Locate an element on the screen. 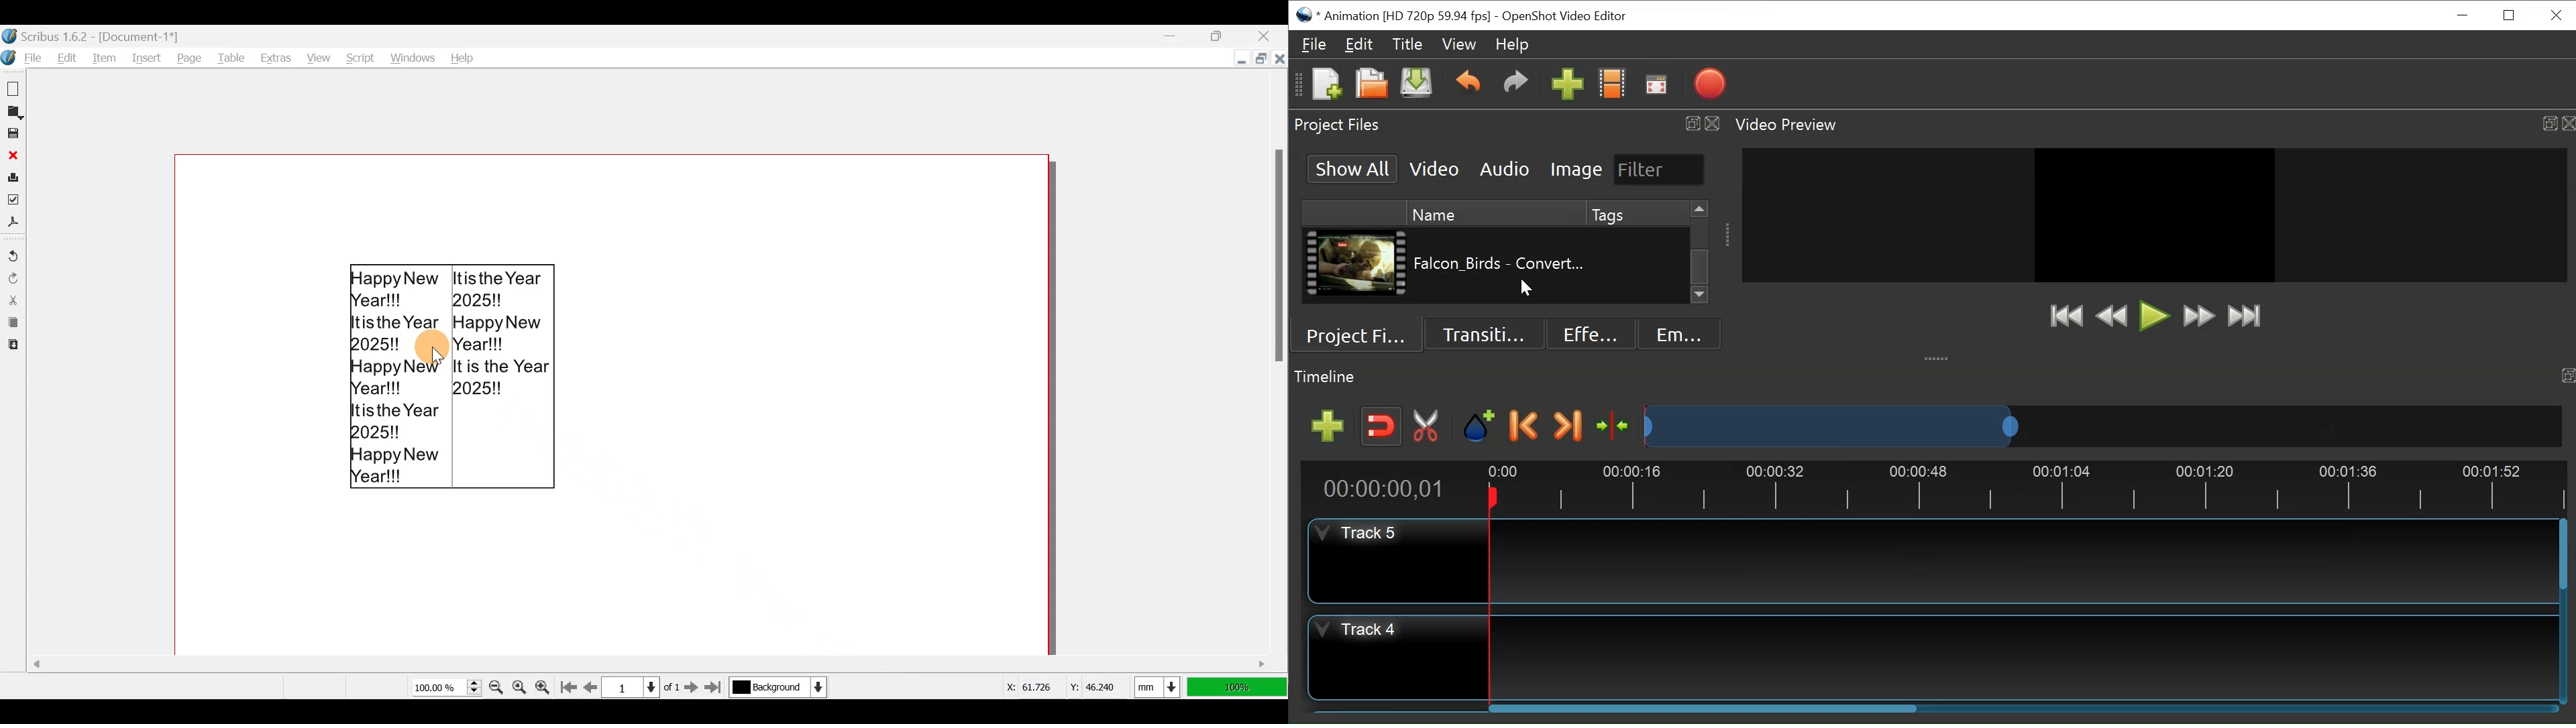 This screenshot has height=728, width=2576. Save as PDF is located at coordinates (15, 225).